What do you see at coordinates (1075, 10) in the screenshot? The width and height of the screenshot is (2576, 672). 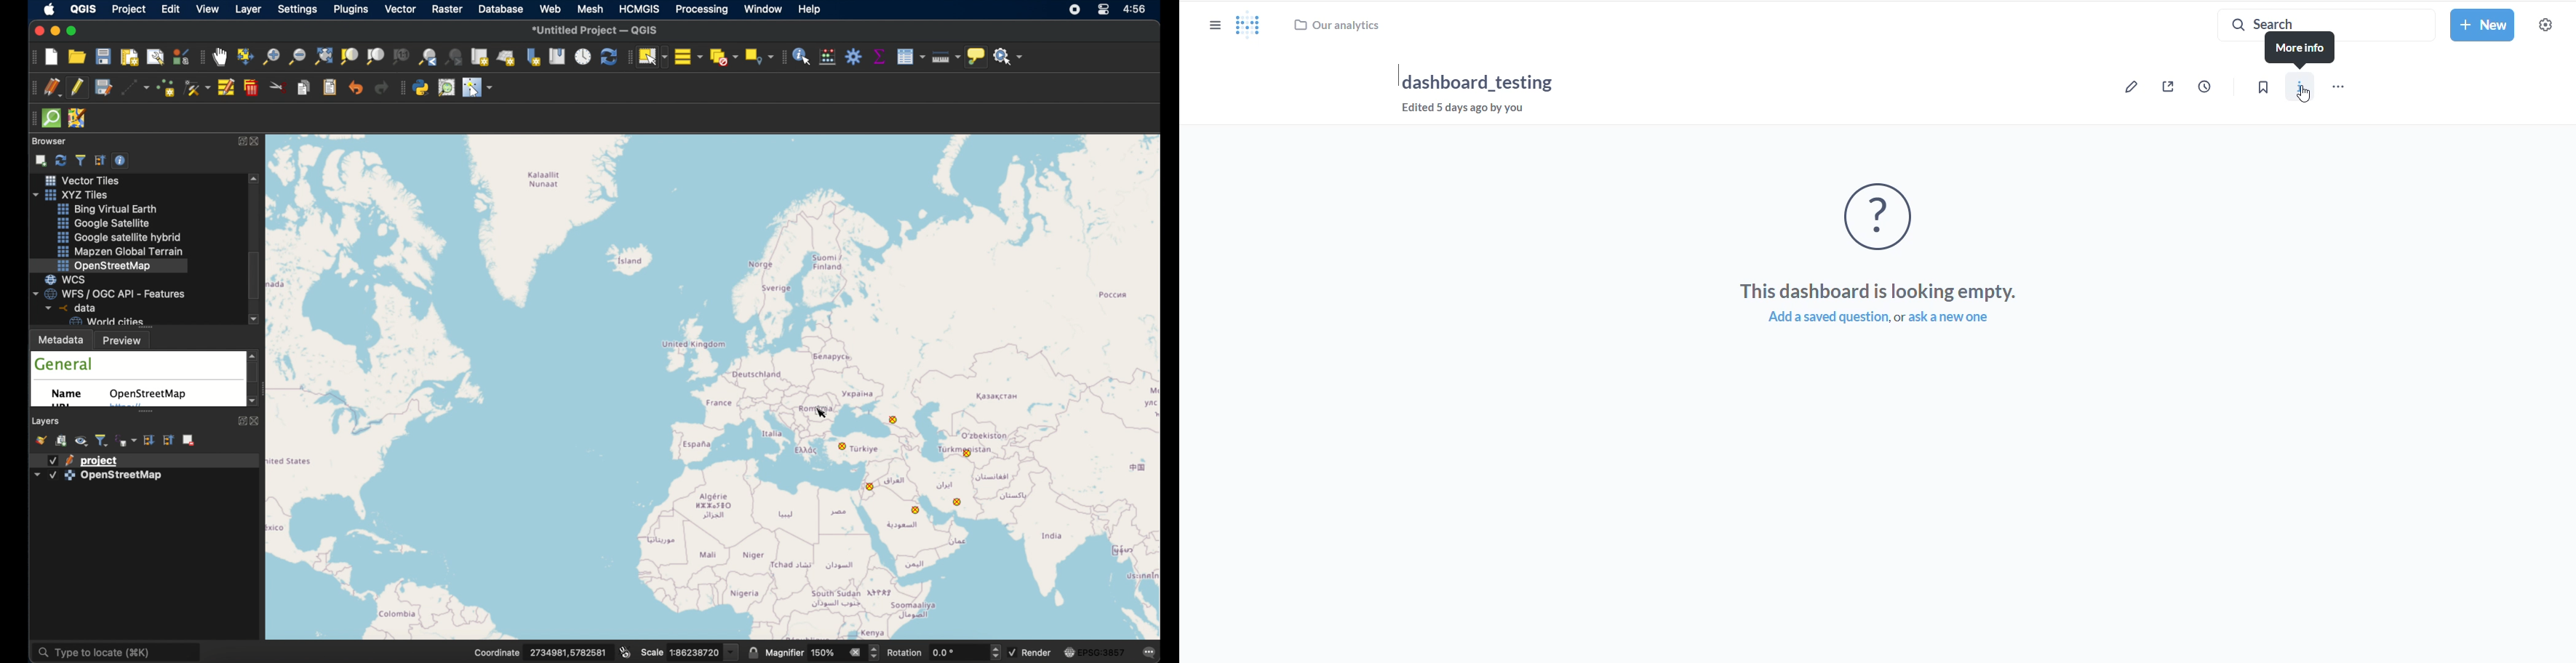 I see `screen recorder icon` at bounding box center [1075, 10].